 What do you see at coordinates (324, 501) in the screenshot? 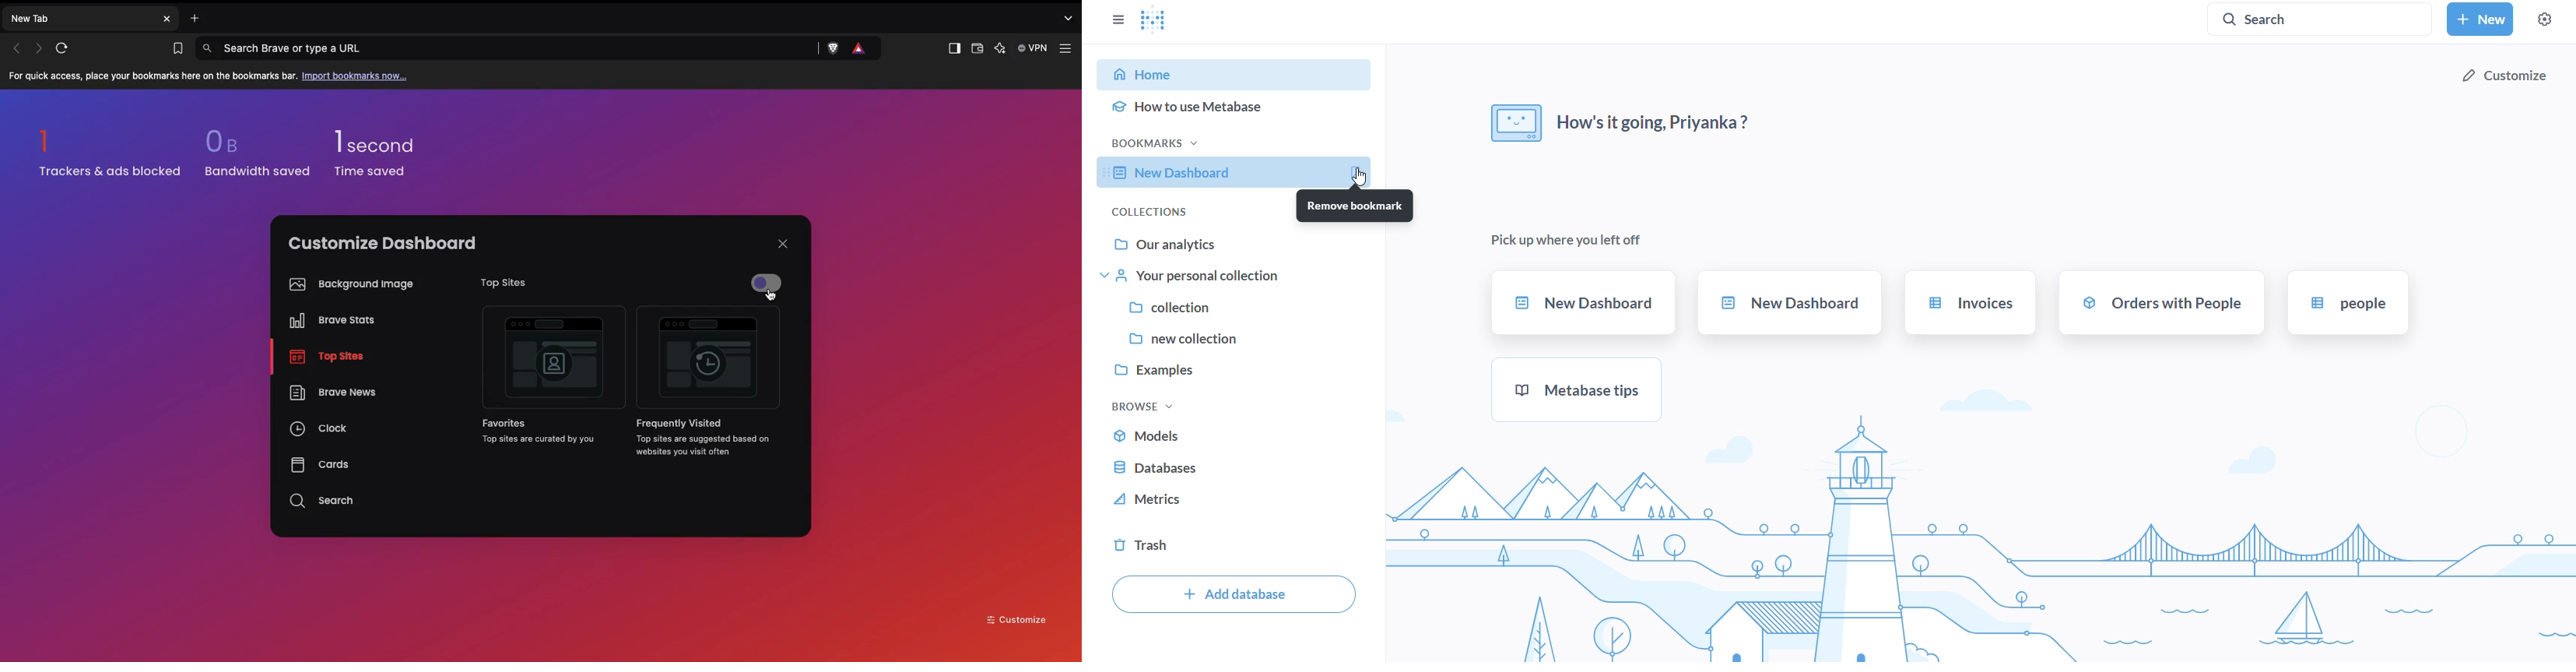
I see `Search` at bounding box center [324, 501].